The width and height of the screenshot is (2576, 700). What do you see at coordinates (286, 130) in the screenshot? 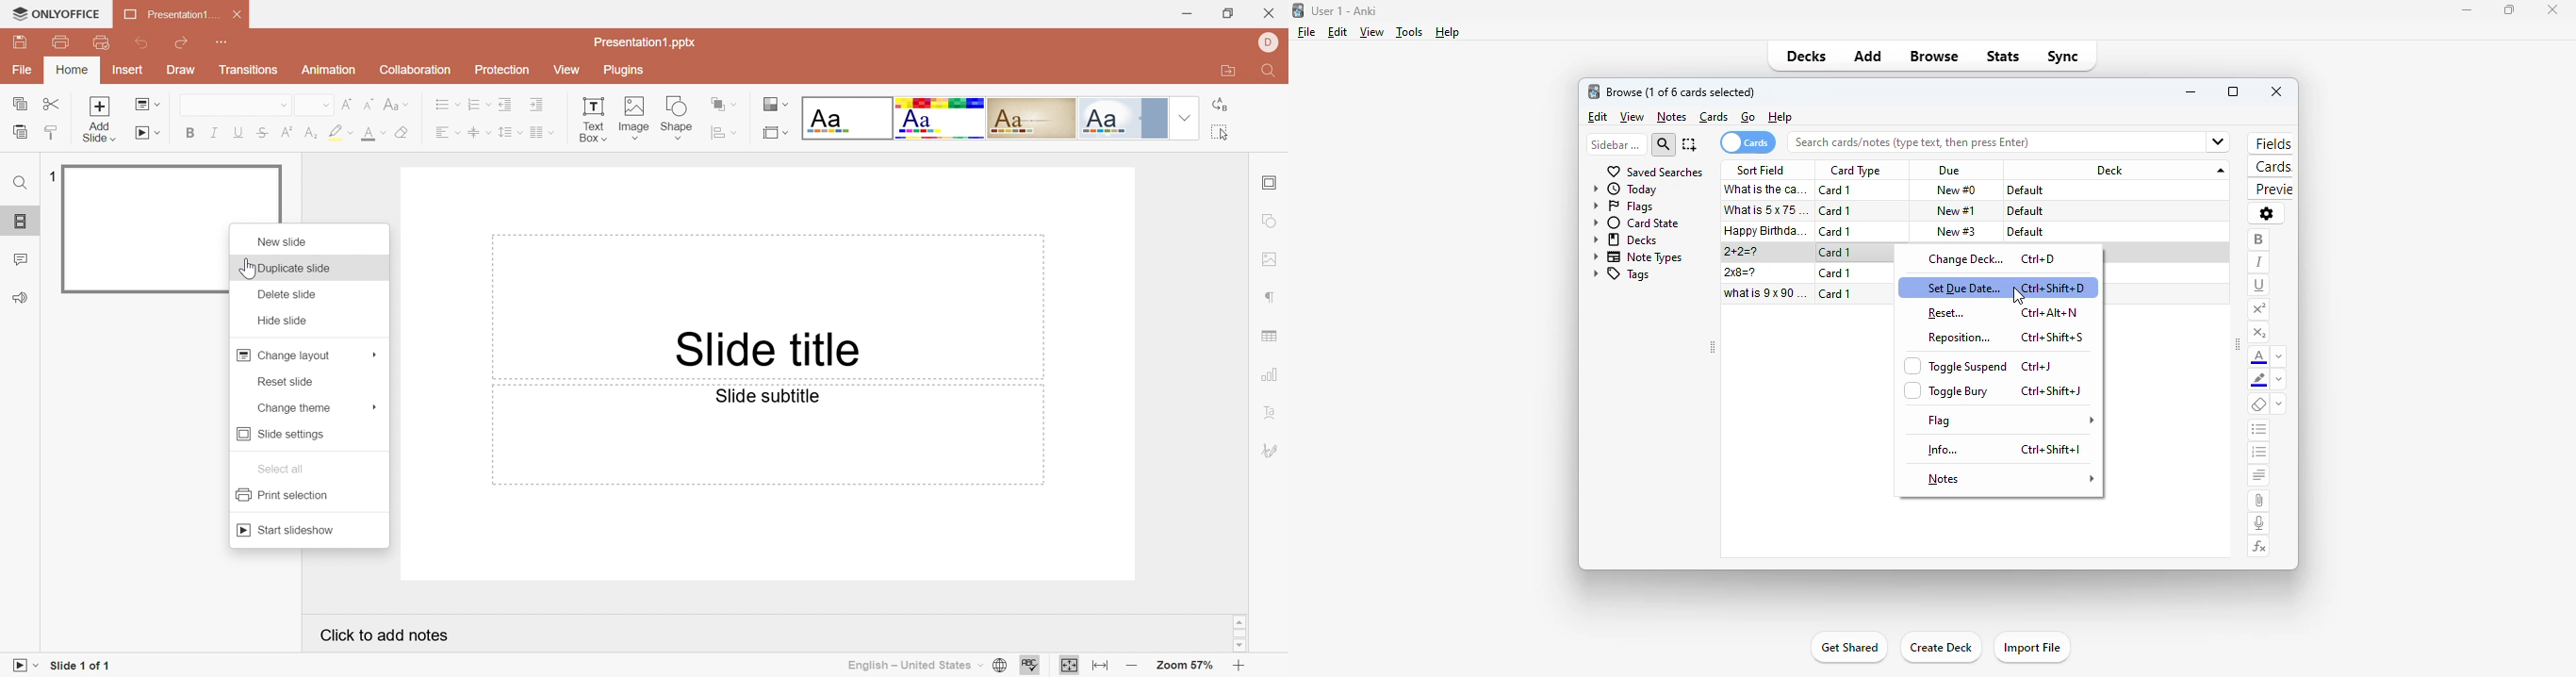
I see `Superscript` at bounding box center [286, 130].